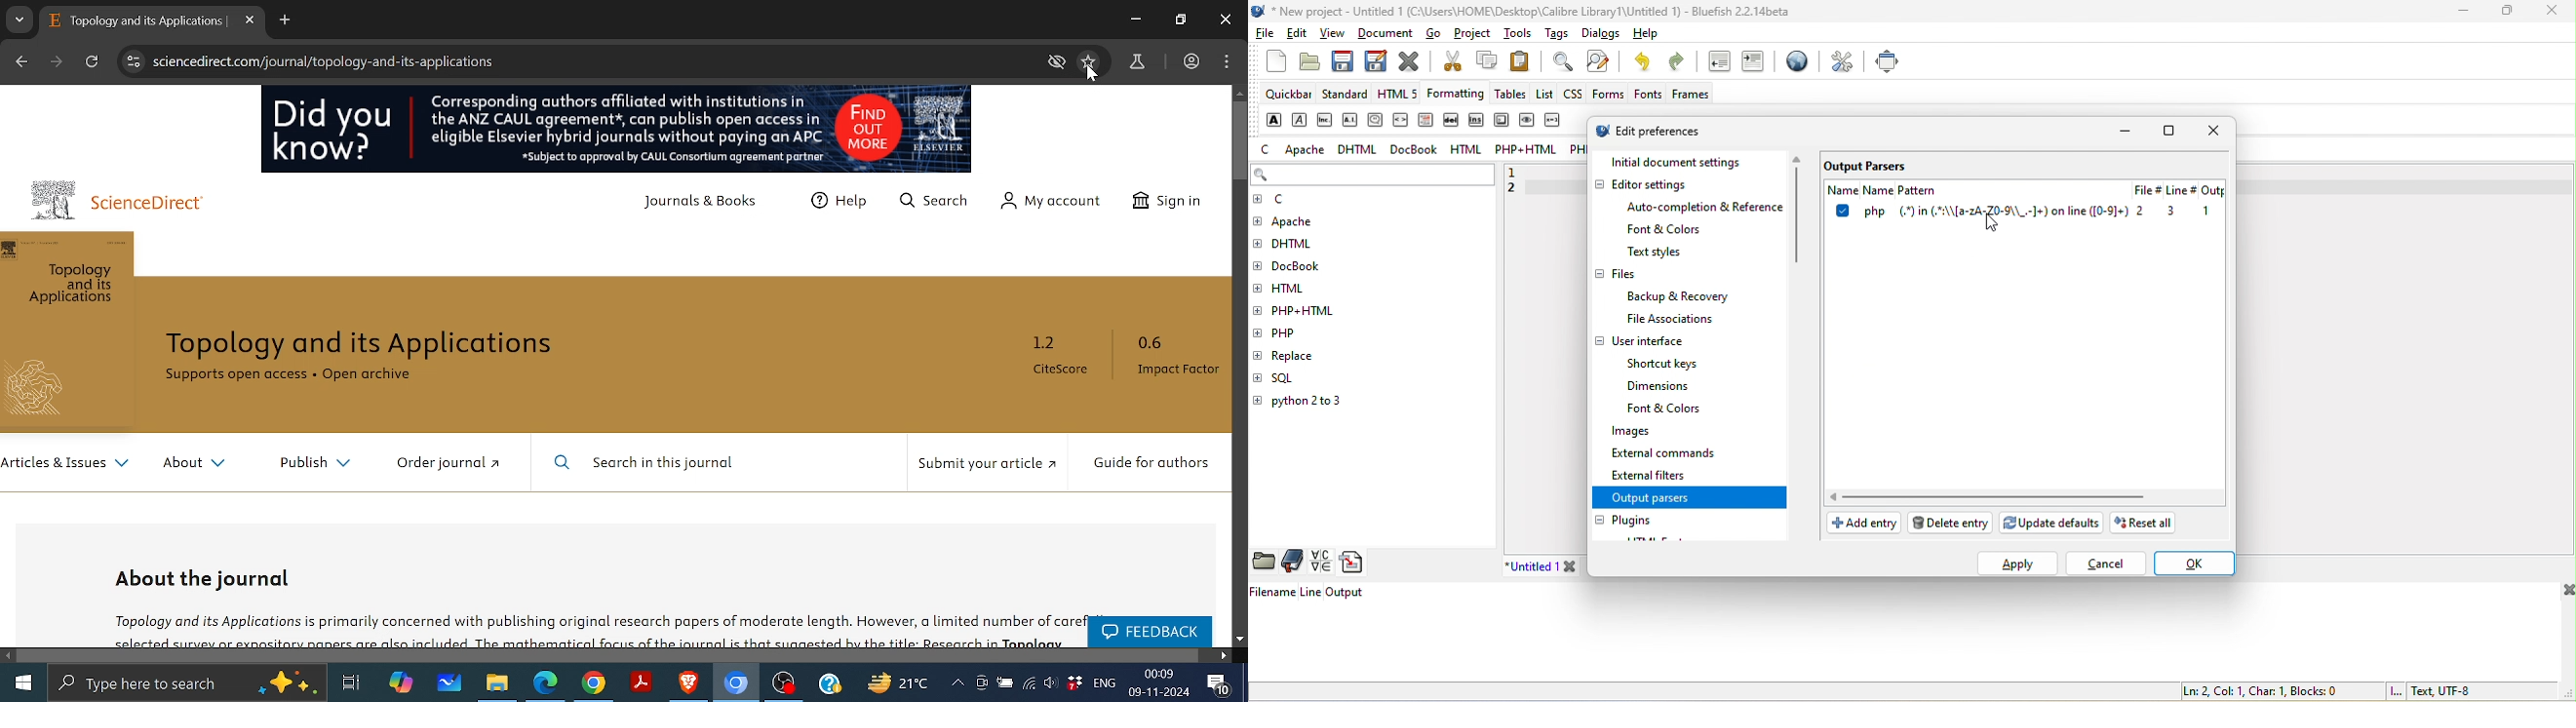 This screenshot has height=728, width=2576. Describe the element at coordinates (1512, 96) in the screenshot. I see `tables` at that location.